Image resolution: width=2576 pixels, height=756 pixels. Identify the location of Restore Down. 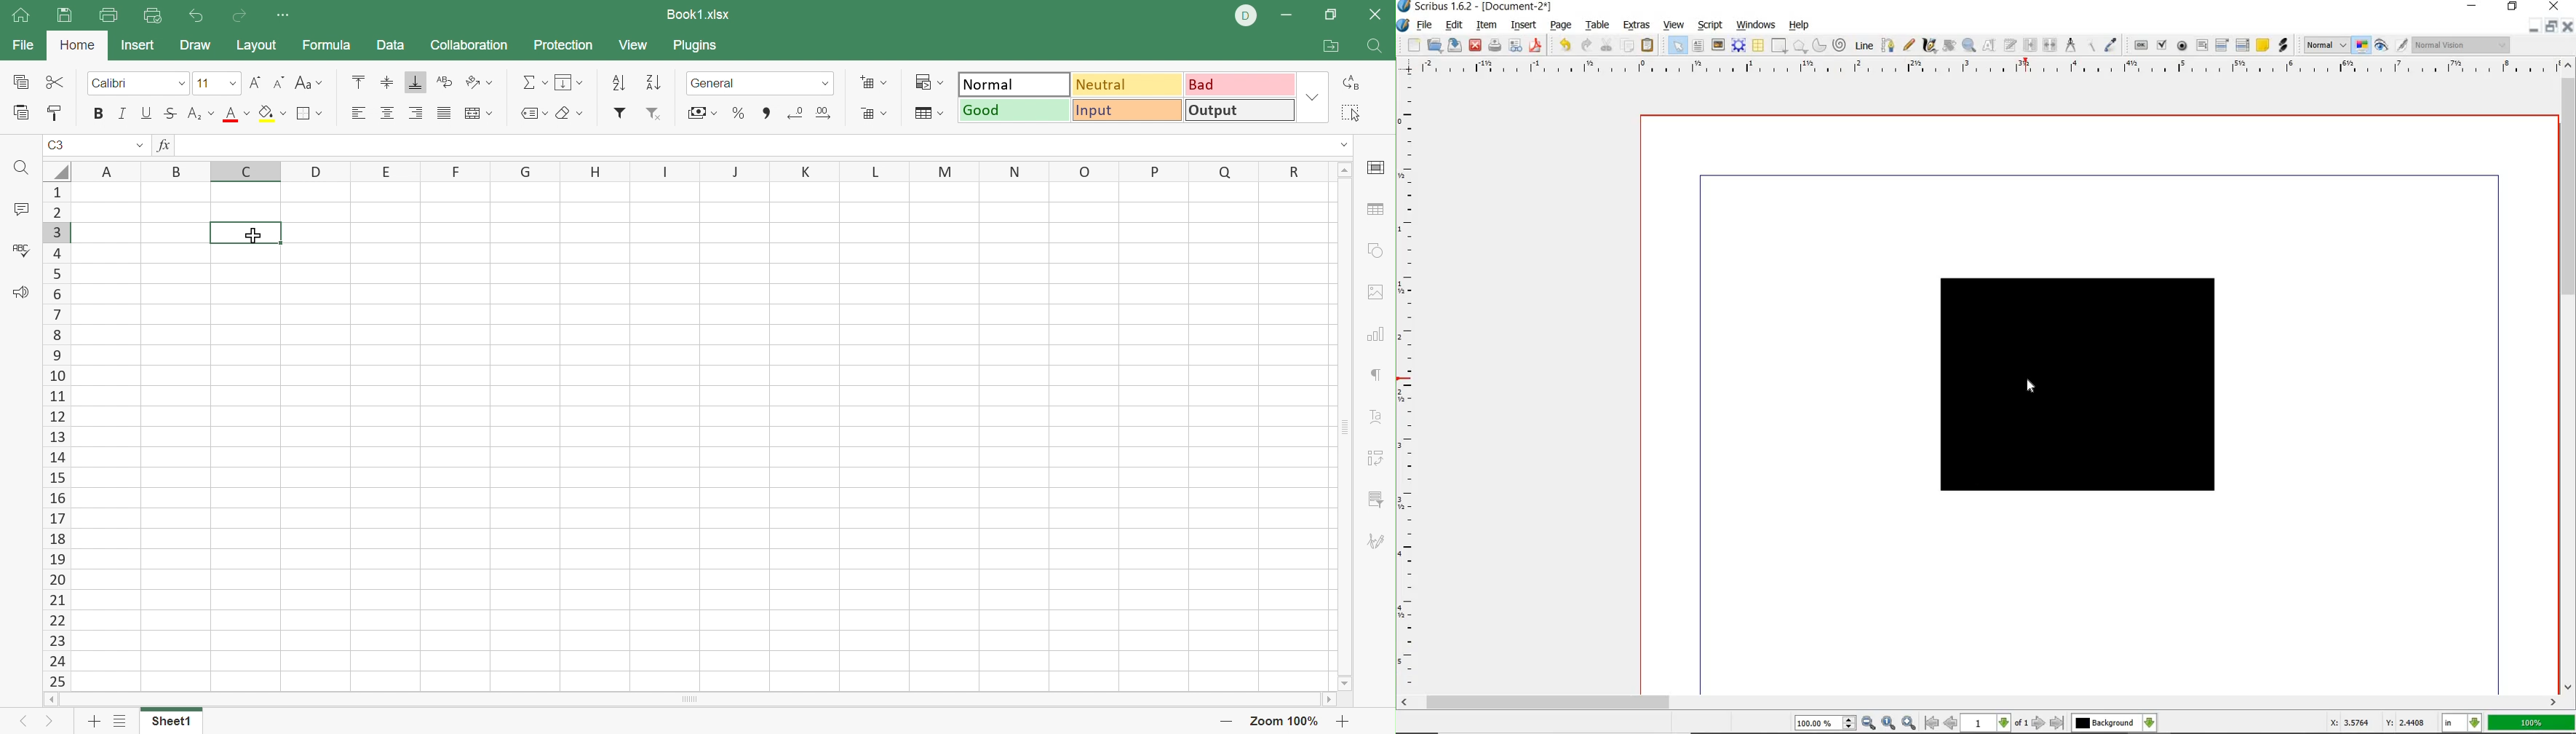
(1329, 16).